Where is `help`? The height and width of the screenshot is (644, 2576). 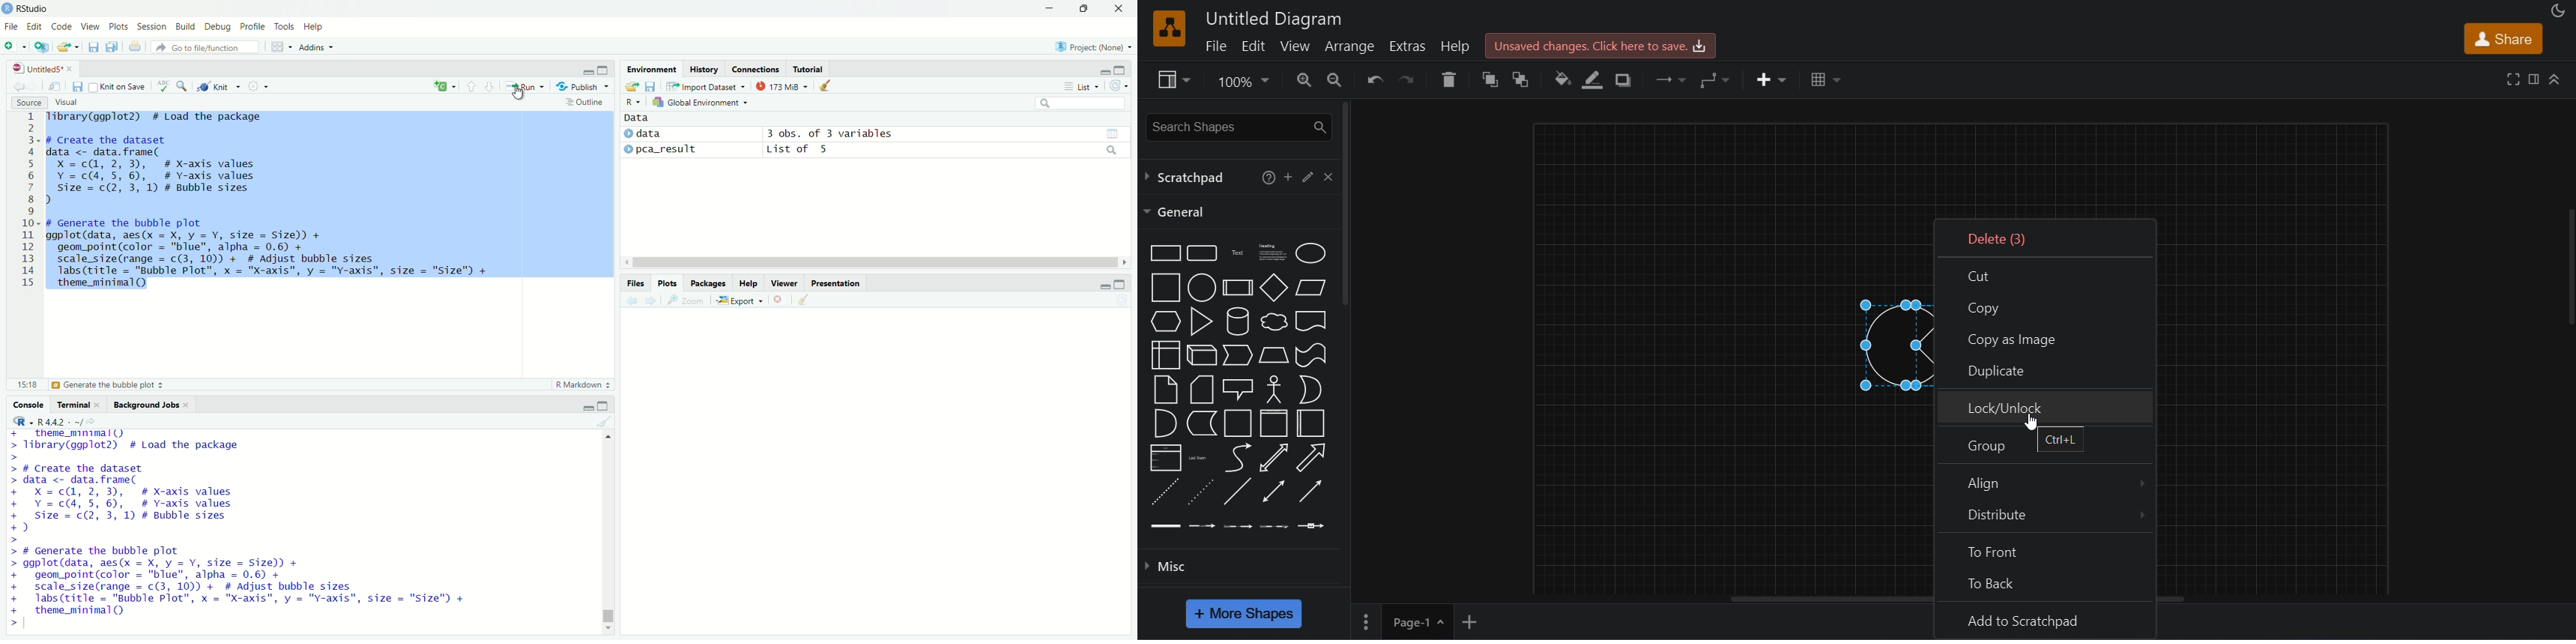 help is located at coordinates (314, 28).